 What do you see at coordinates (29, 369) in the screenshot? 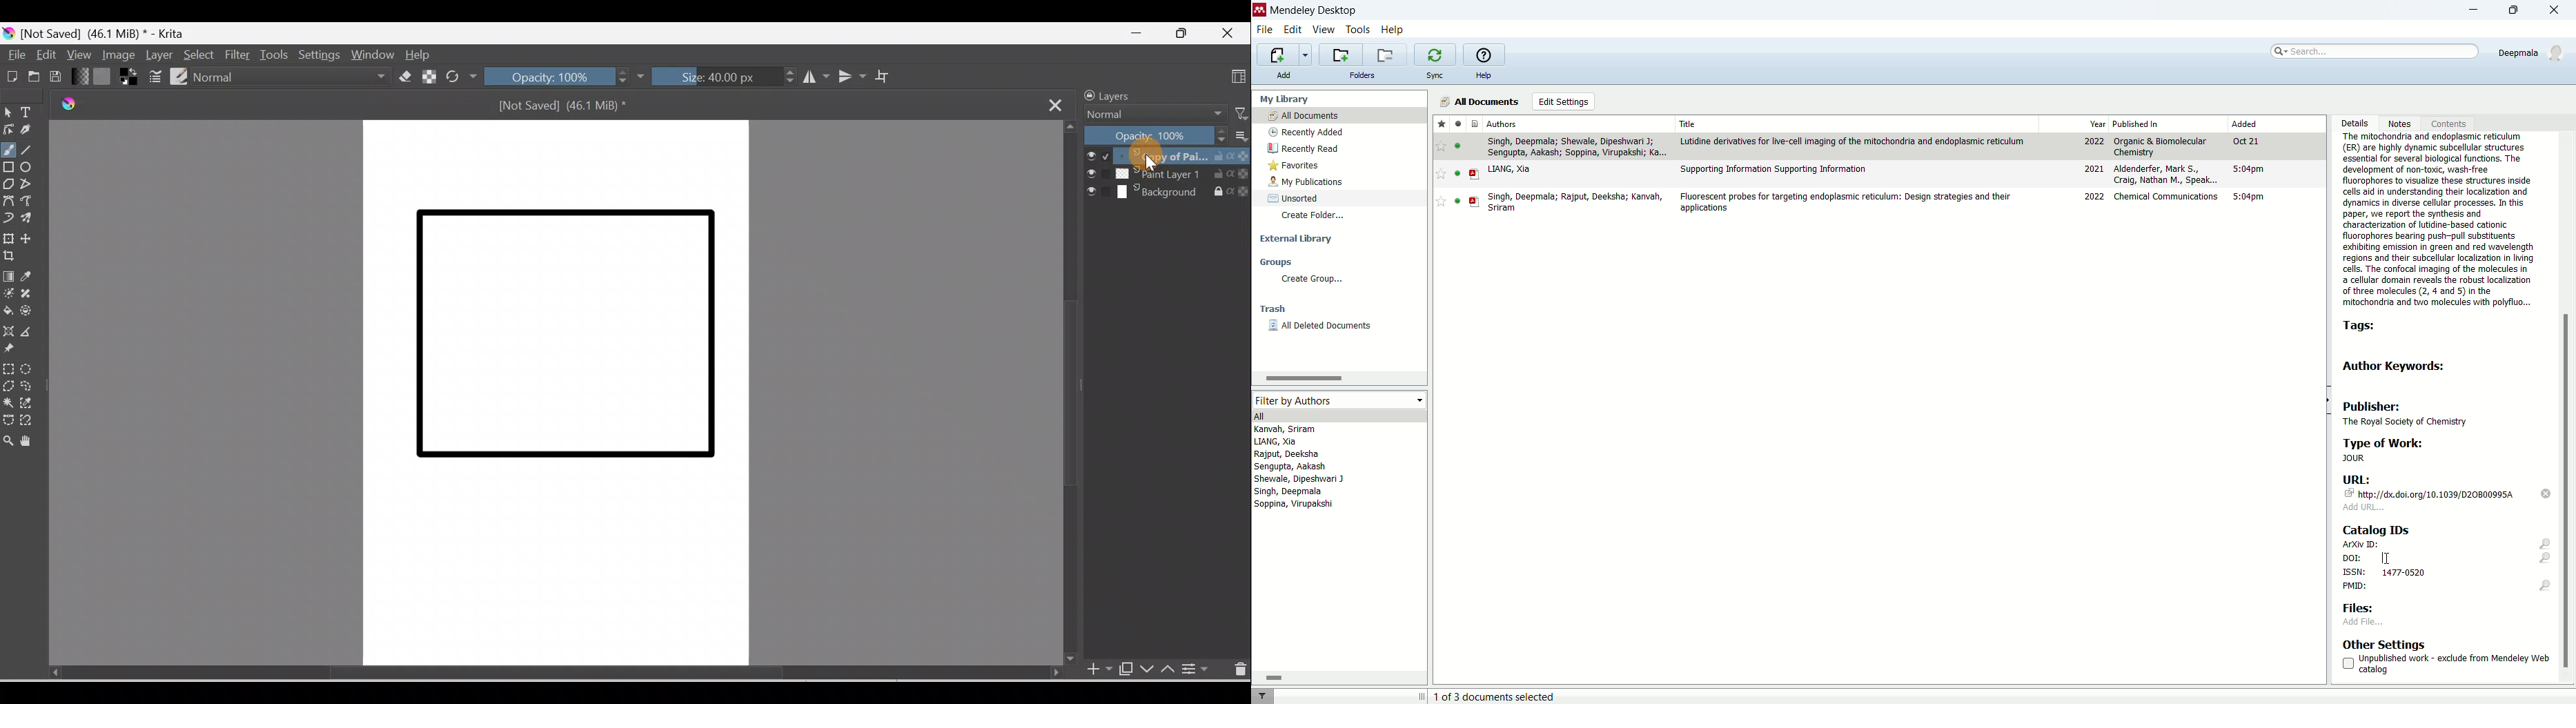
I see `Elliptical selection tool` at bounding box center [29, 369].